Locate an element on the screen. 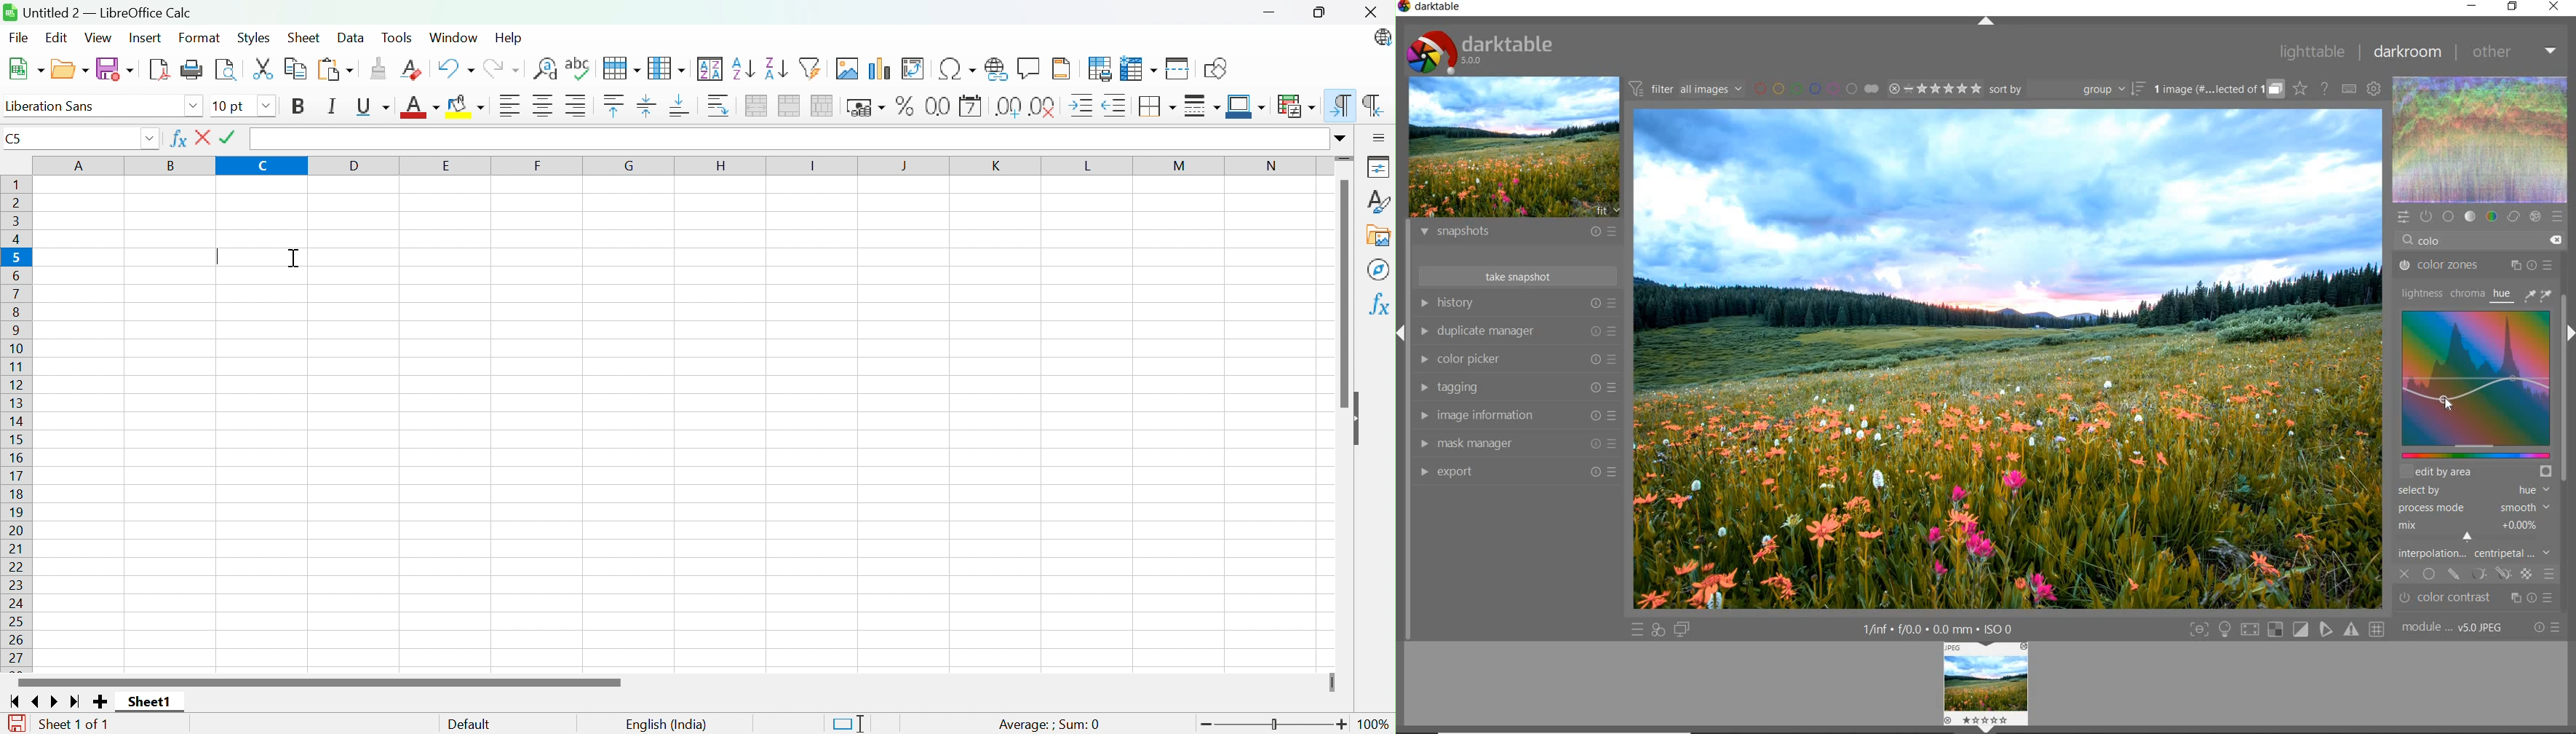  Left-to-Right is located at coordinates (1341, 106).